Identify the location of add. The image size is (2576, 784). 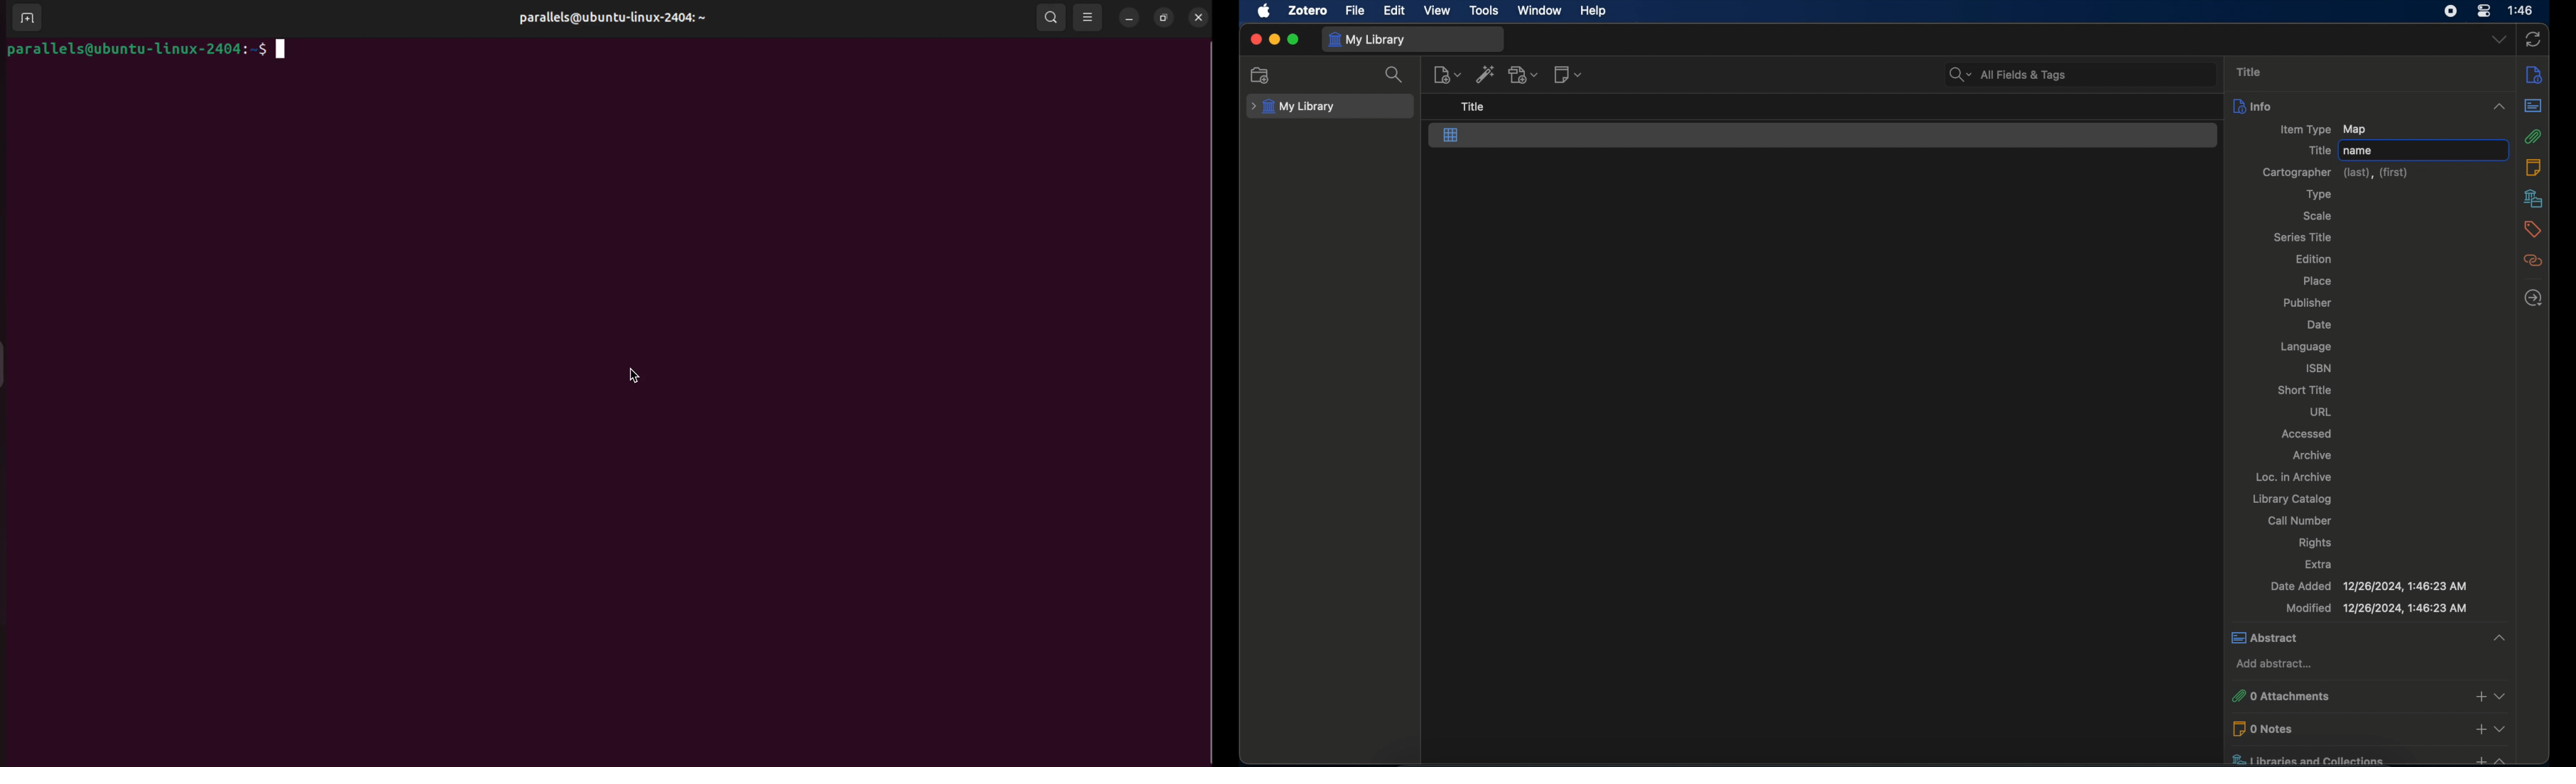
(2481, 729).